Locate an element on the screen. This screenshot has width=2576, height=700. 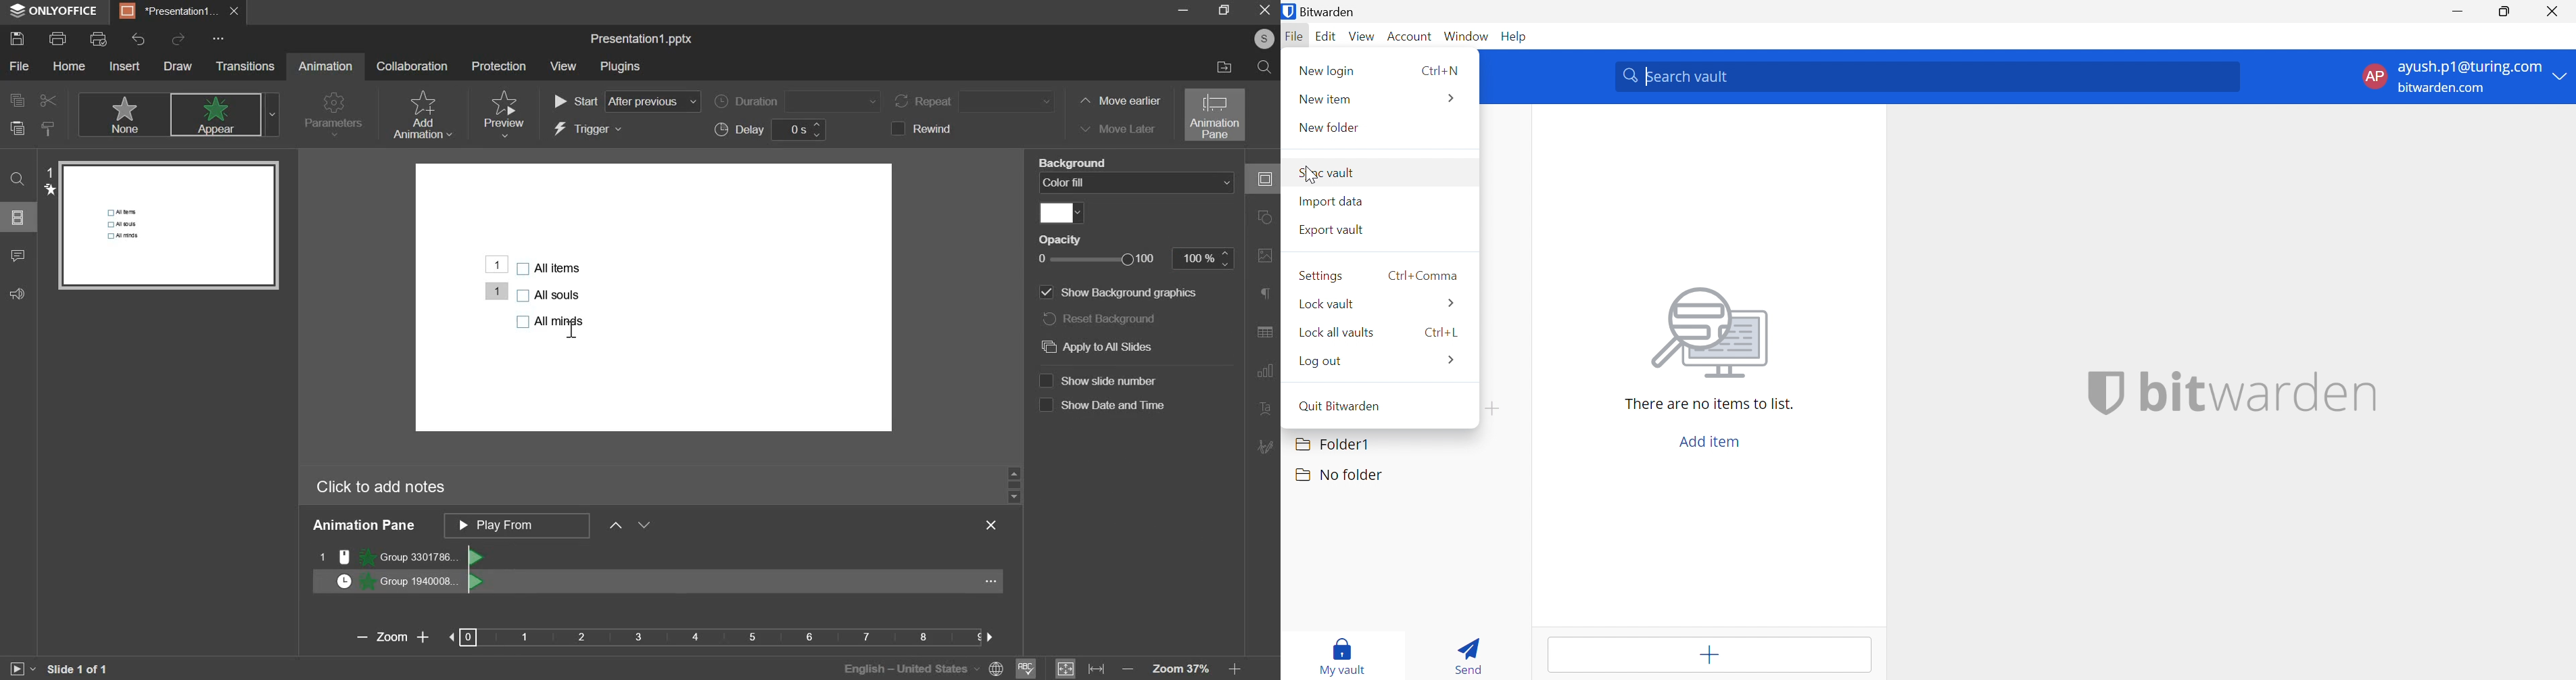
Animation added is located at coordinates (484, 265).